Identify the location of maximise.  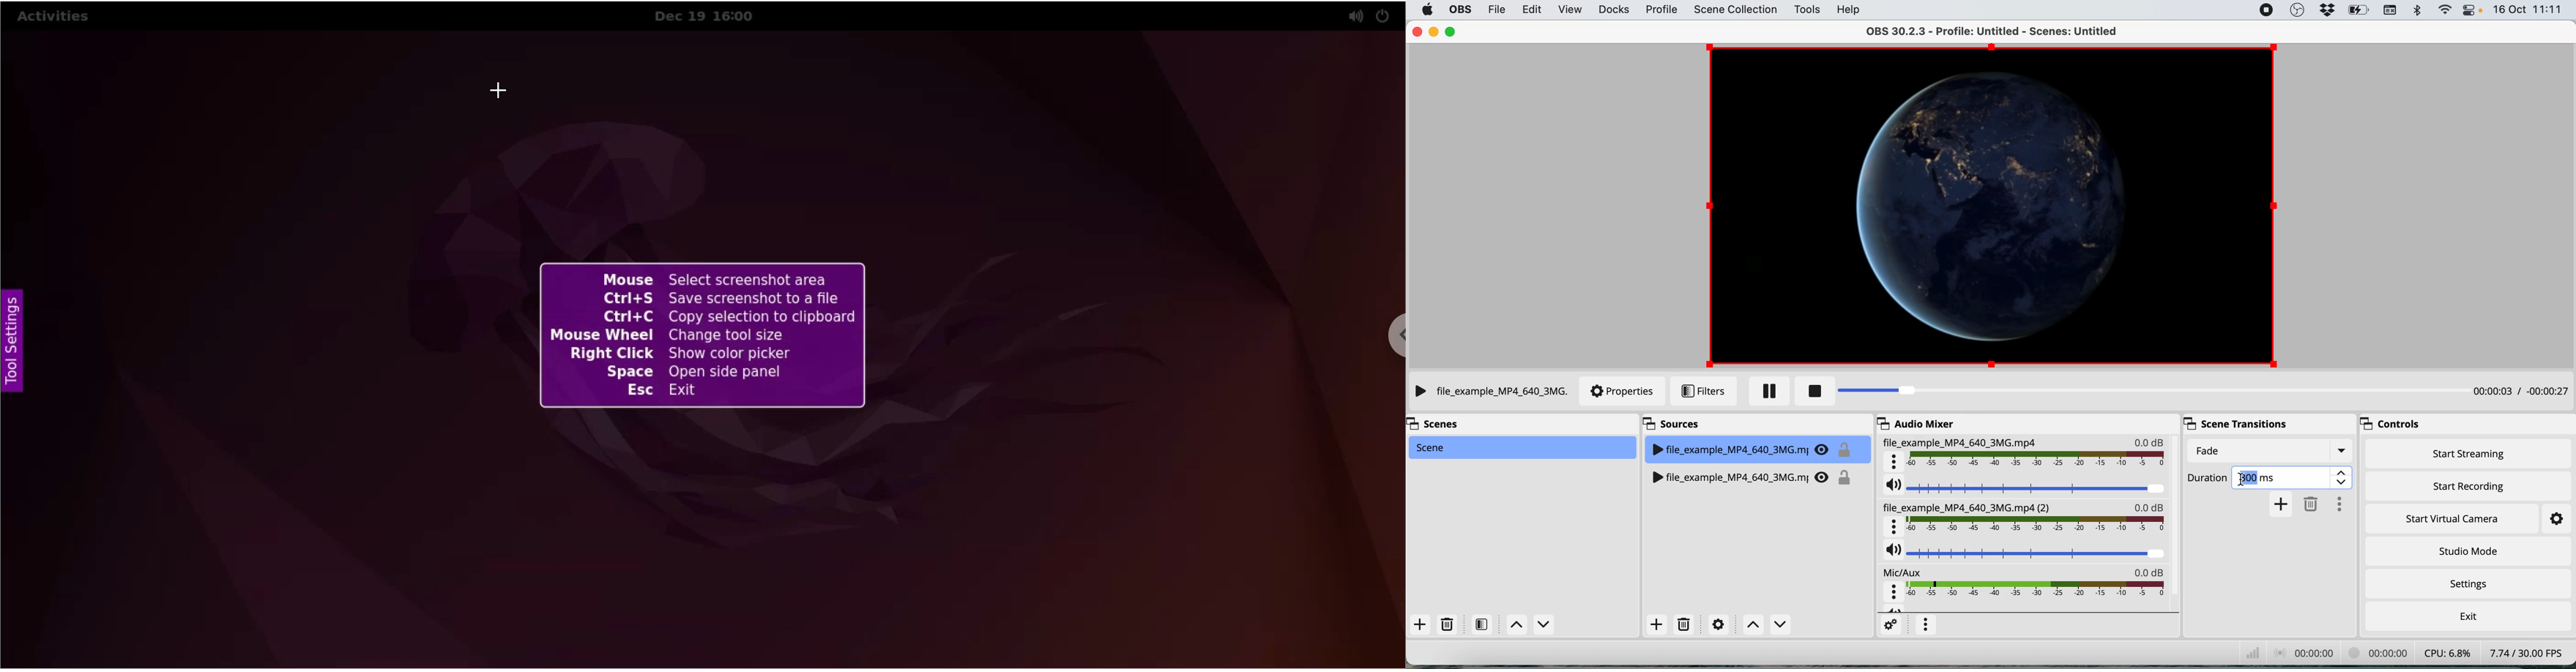
(1449, 32).